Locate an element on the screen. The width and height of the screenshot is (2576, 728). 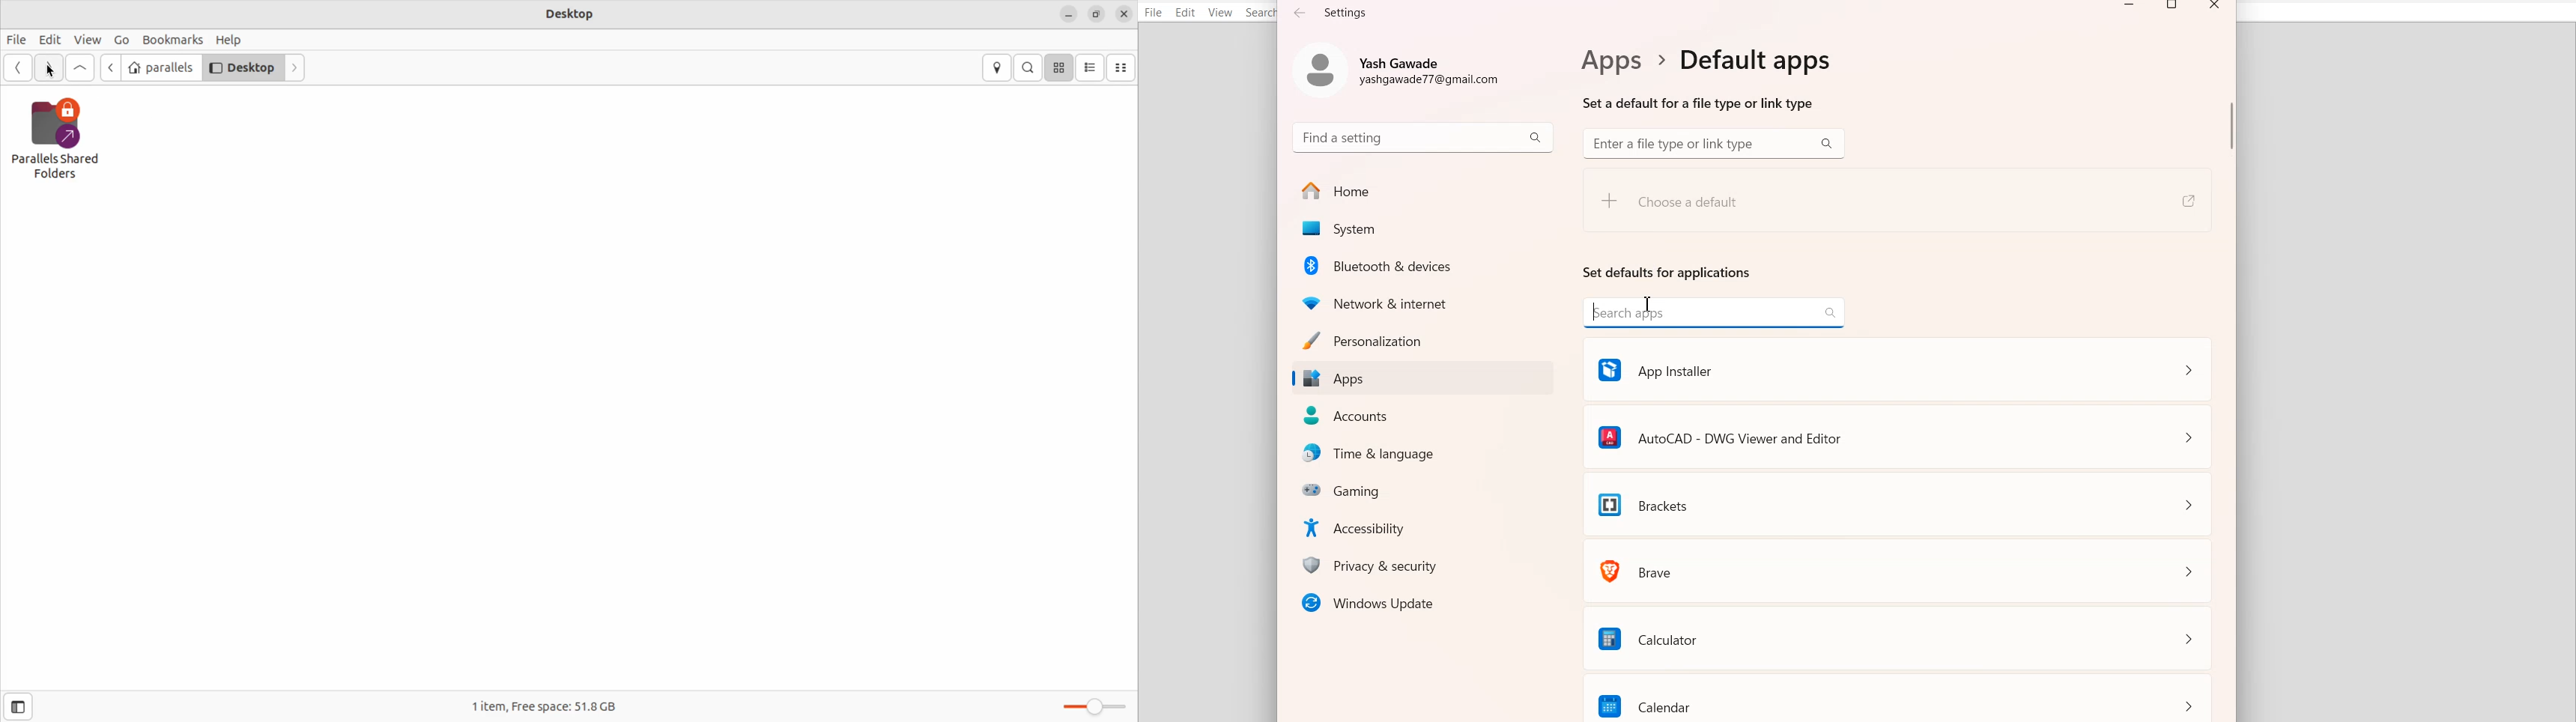
Bluetooth & Devices is located at coordinates (1425, 265).